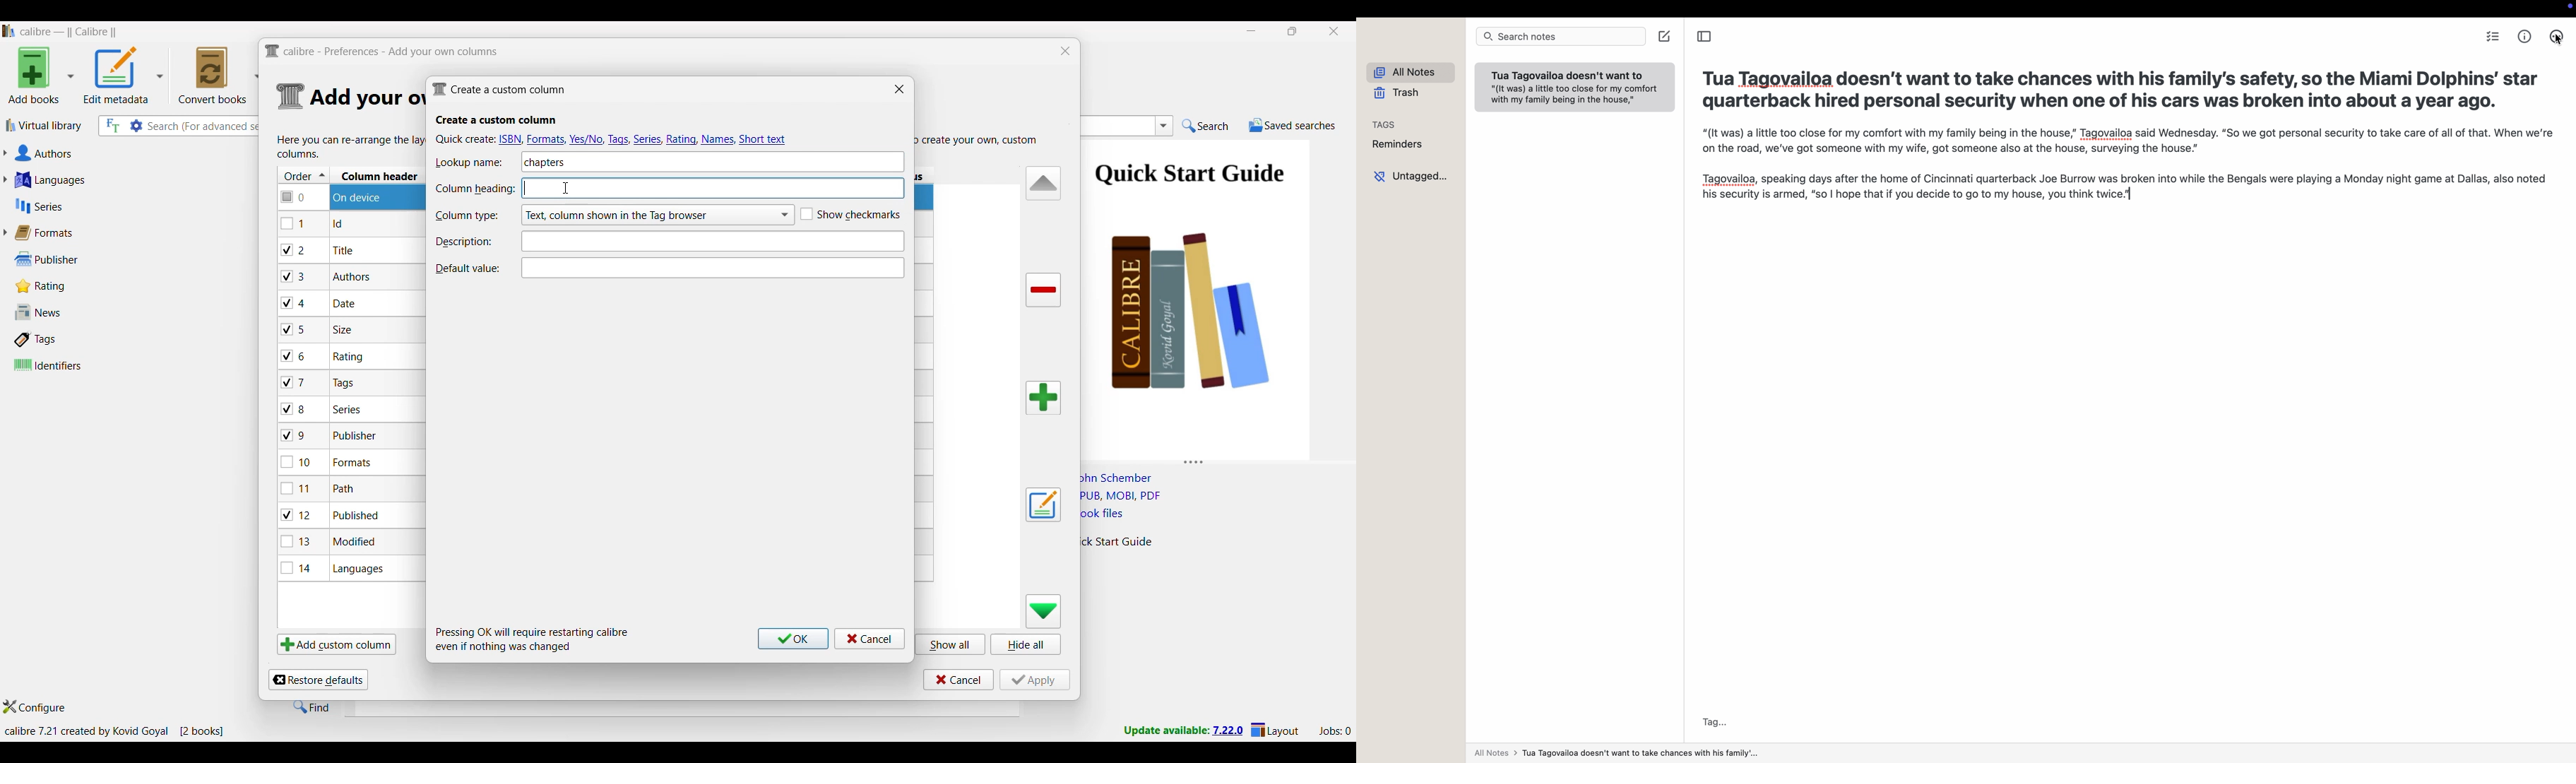 This screenshot has height=784, width=2576. I want to click on Hide all, so click(1026, 644).